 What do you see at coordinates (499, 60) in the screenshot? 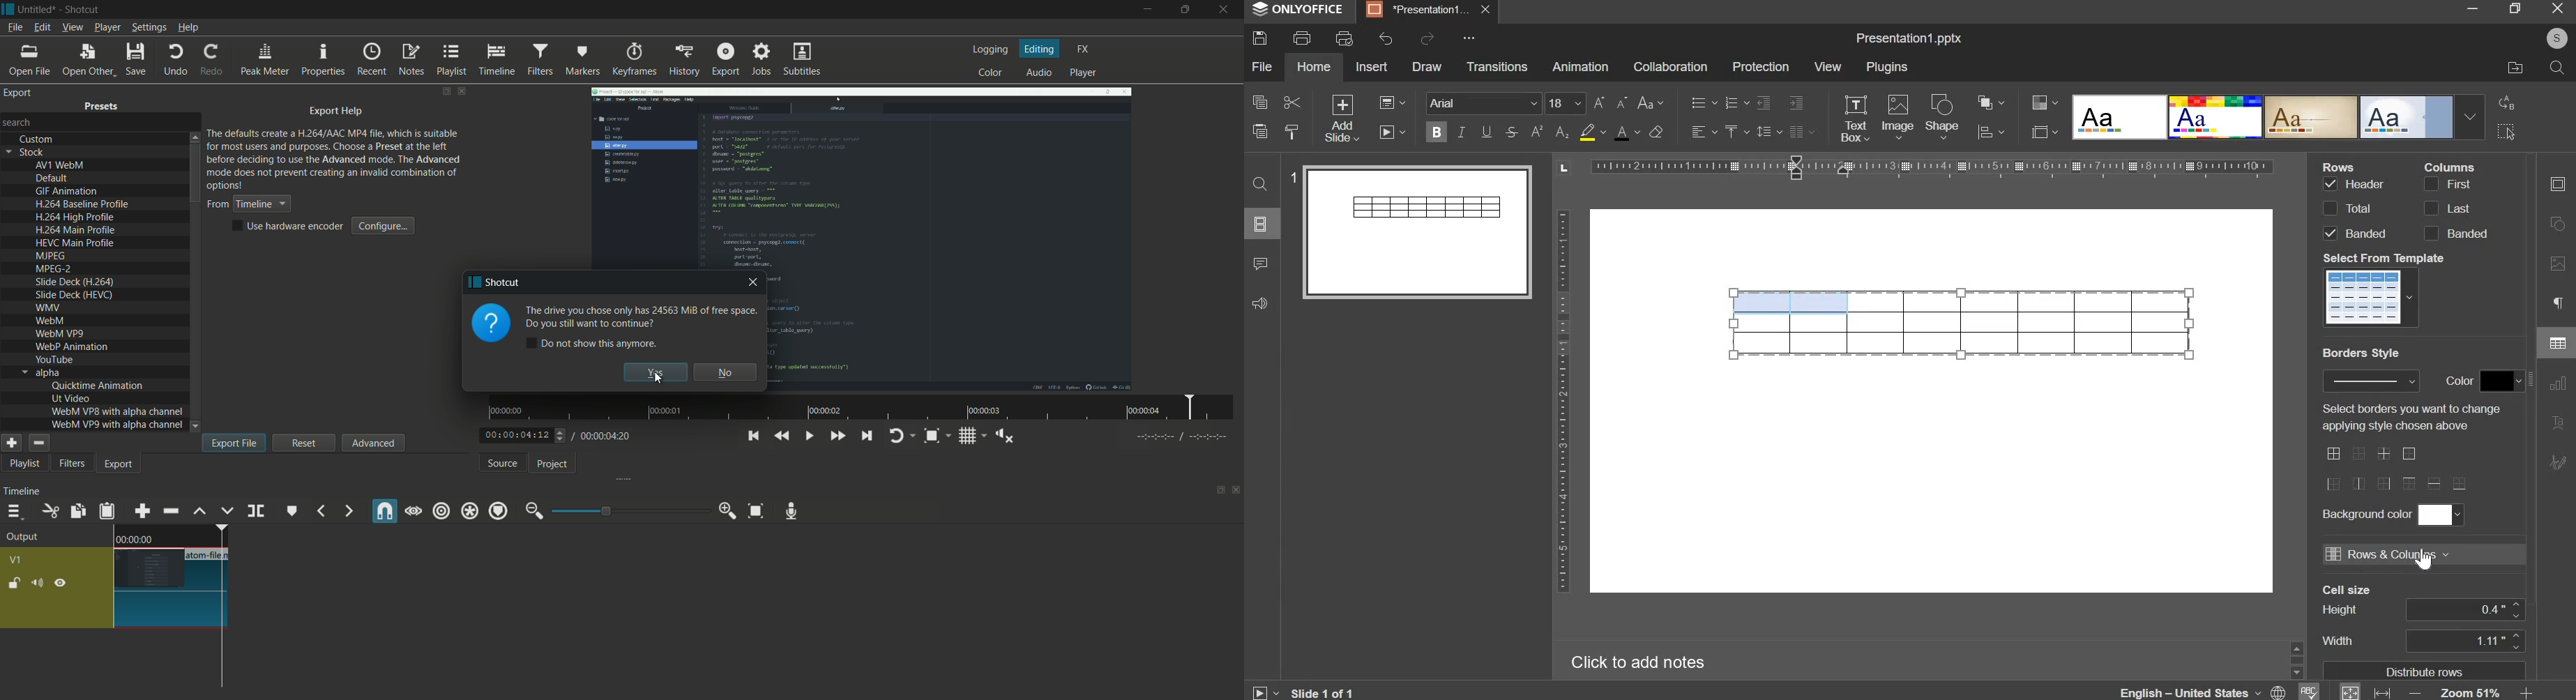
I see `timeline` at bounding box center [499, 60].